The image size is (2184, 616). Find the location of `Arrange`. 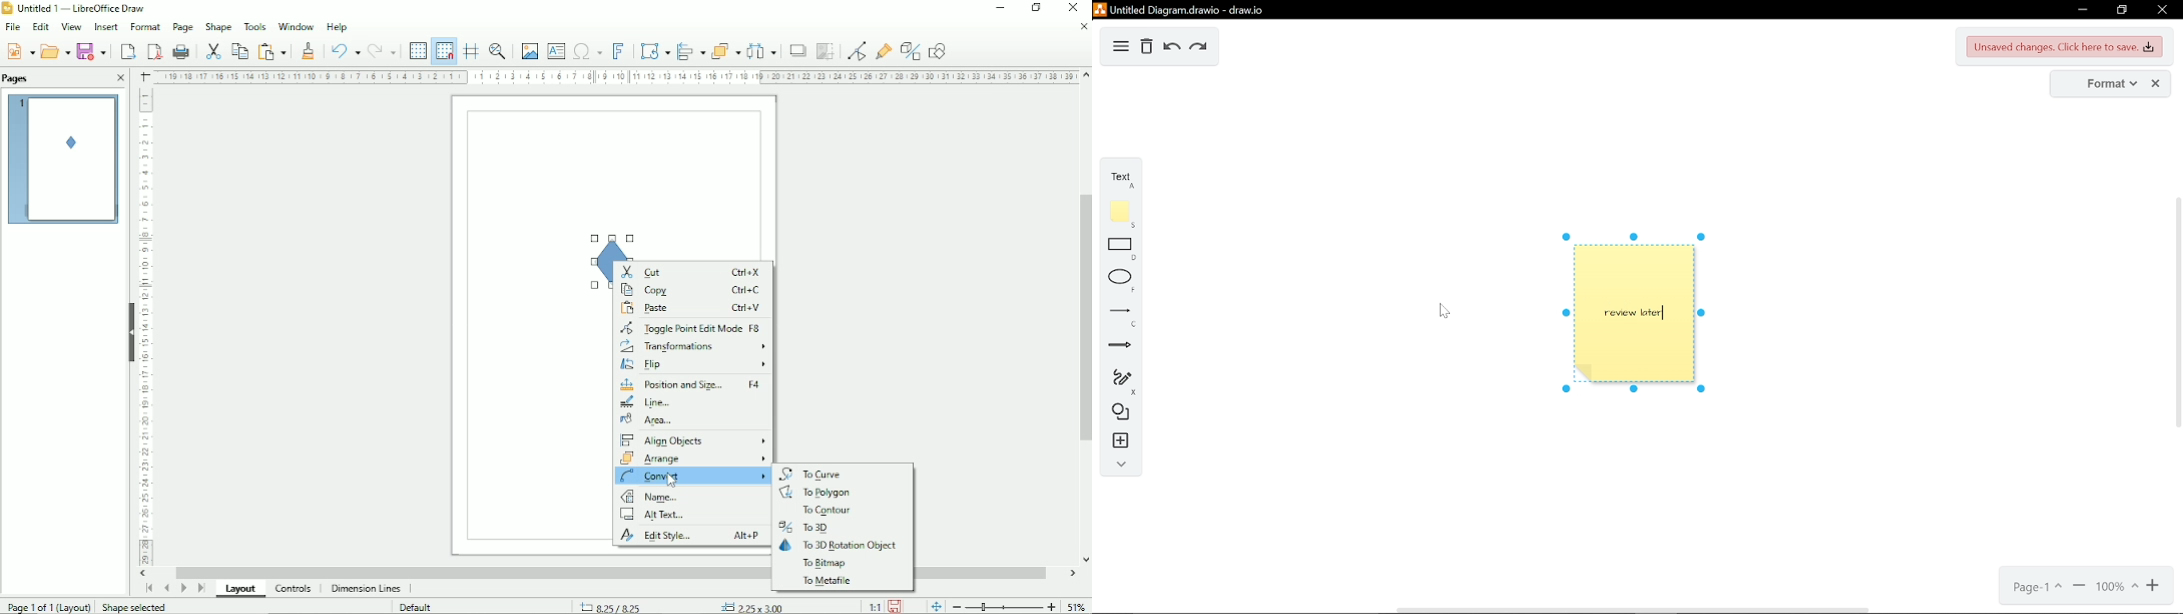

Arrange is located at coordinates (725, 50).